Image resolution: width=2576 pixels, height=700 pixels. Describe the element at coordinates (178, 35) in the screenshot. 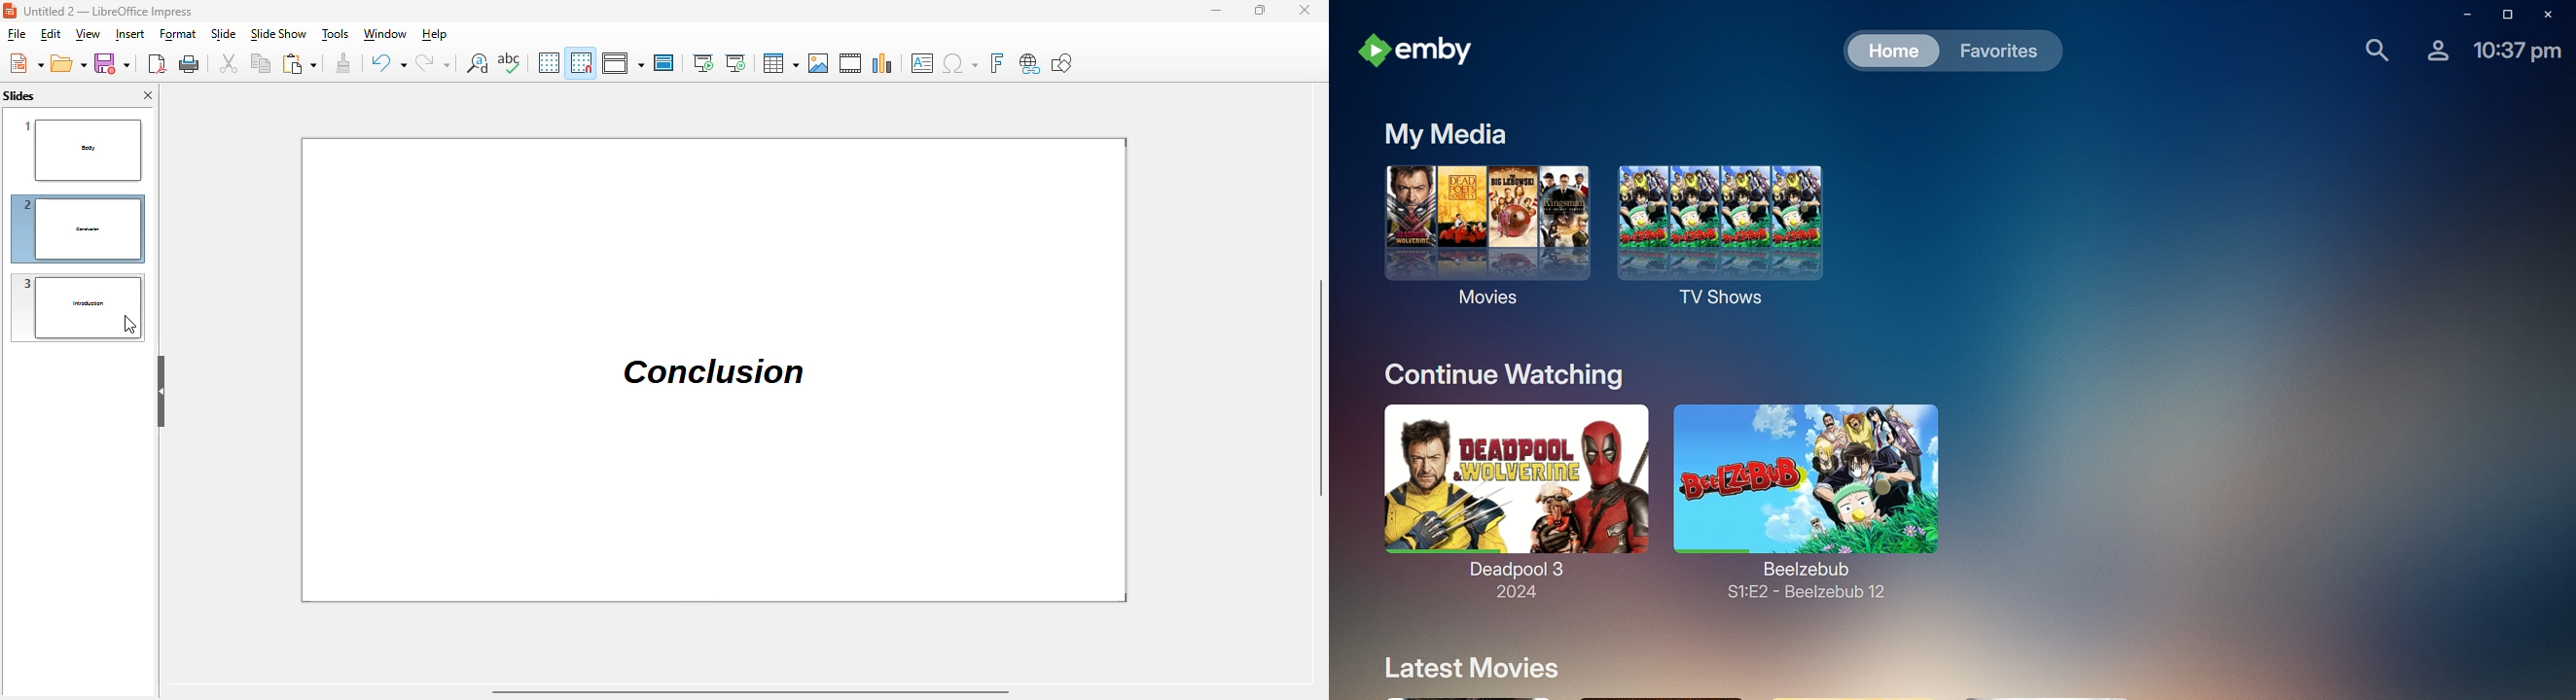

I see `format` at that location.